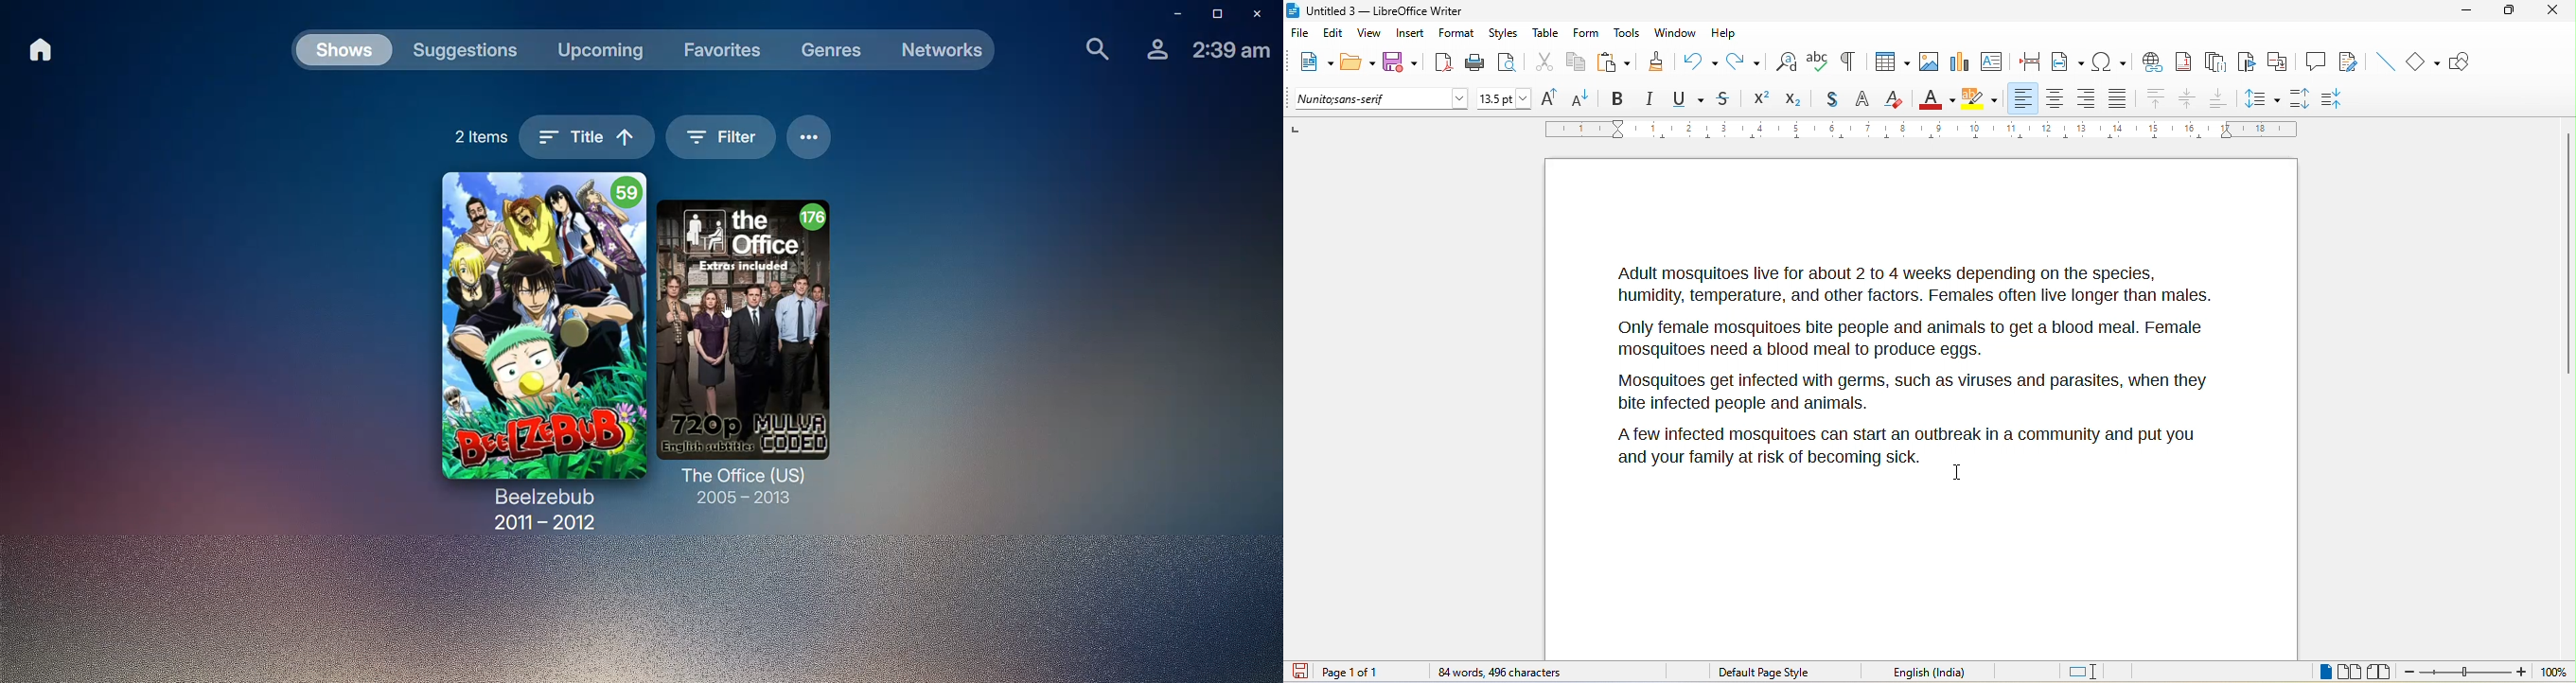 This screenshot has width=2576, height=700. I want to click on insert line, so click(2384, 61).